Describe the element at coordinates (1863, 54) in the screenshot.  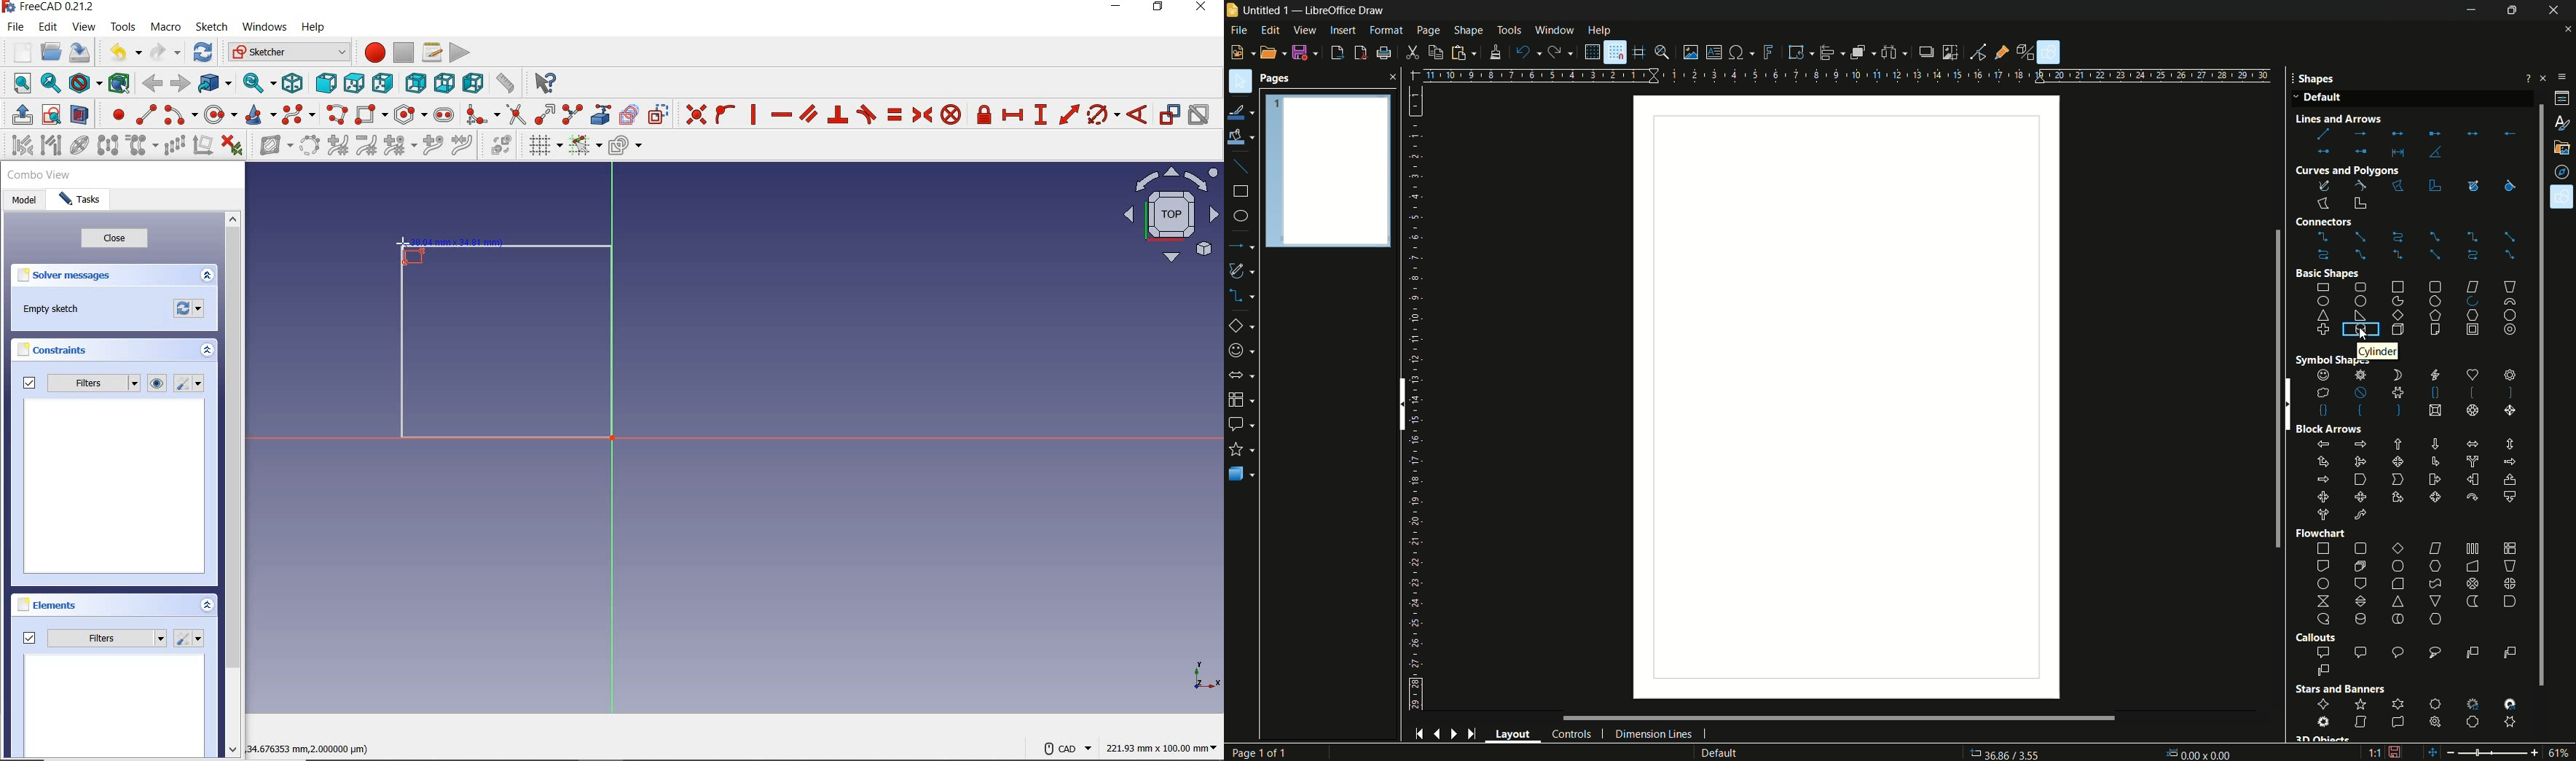
I see `arrange` at that location.